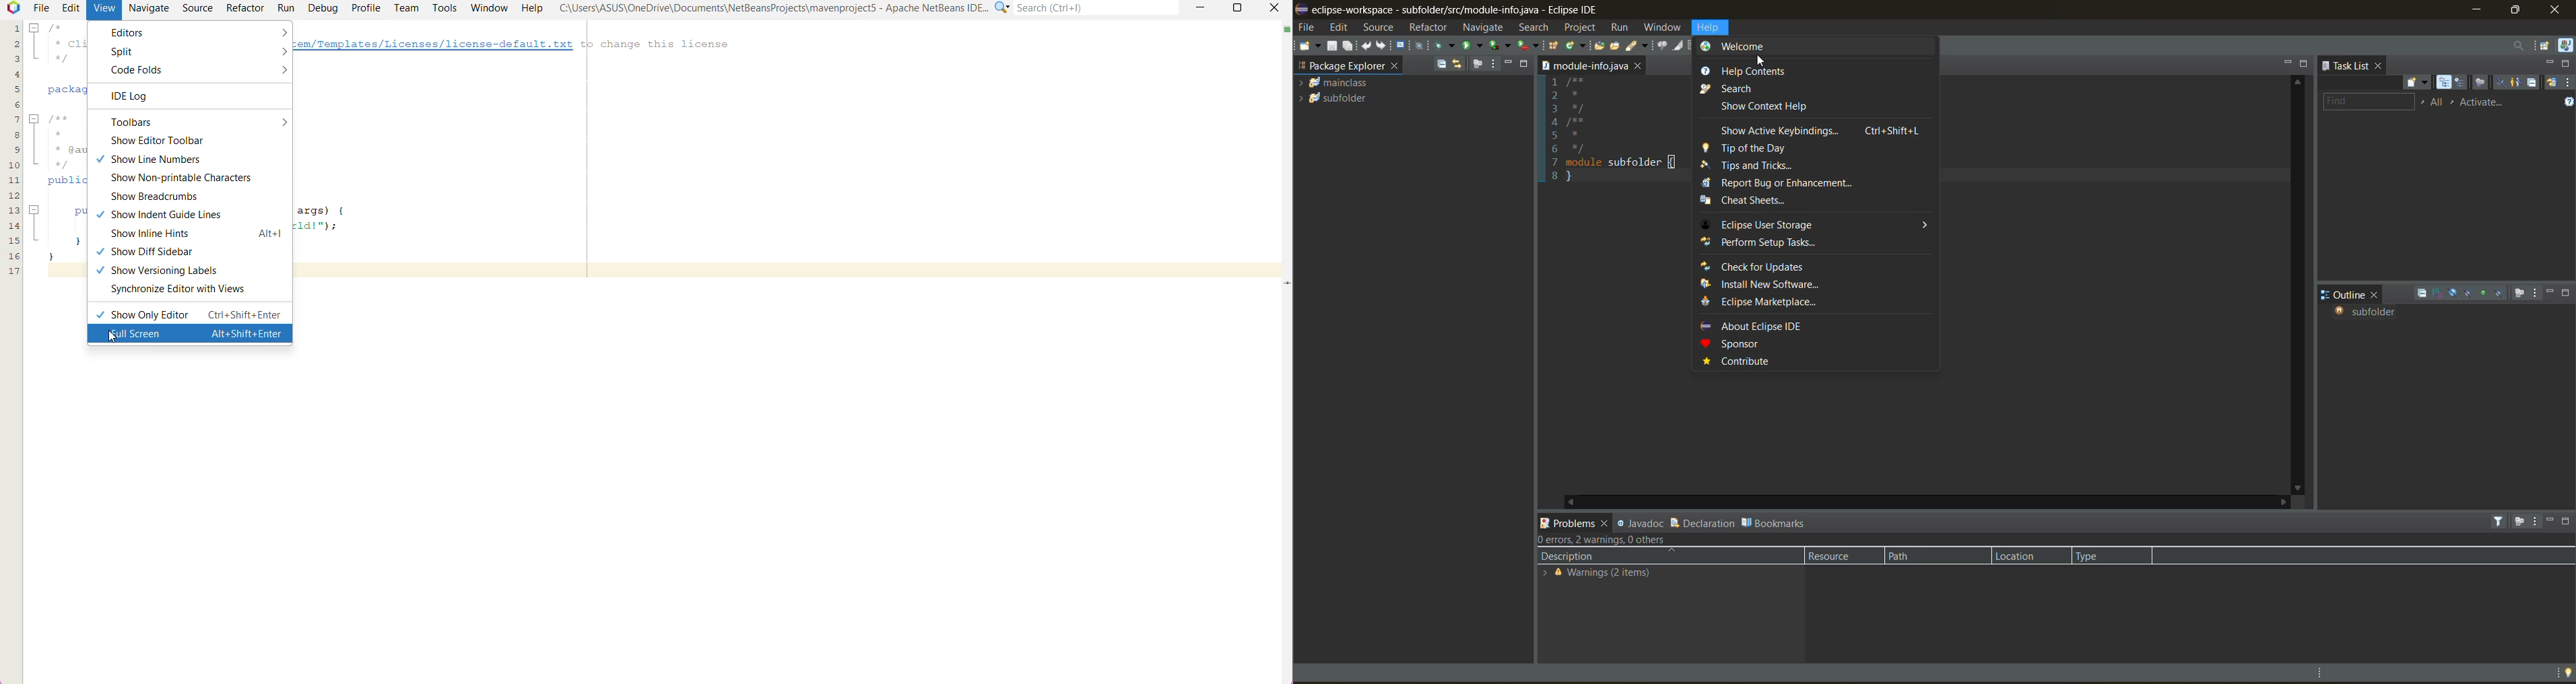 This screenshot has height=700, width=2576. I want to click on Show Versioning Labels, so click(179, 270).